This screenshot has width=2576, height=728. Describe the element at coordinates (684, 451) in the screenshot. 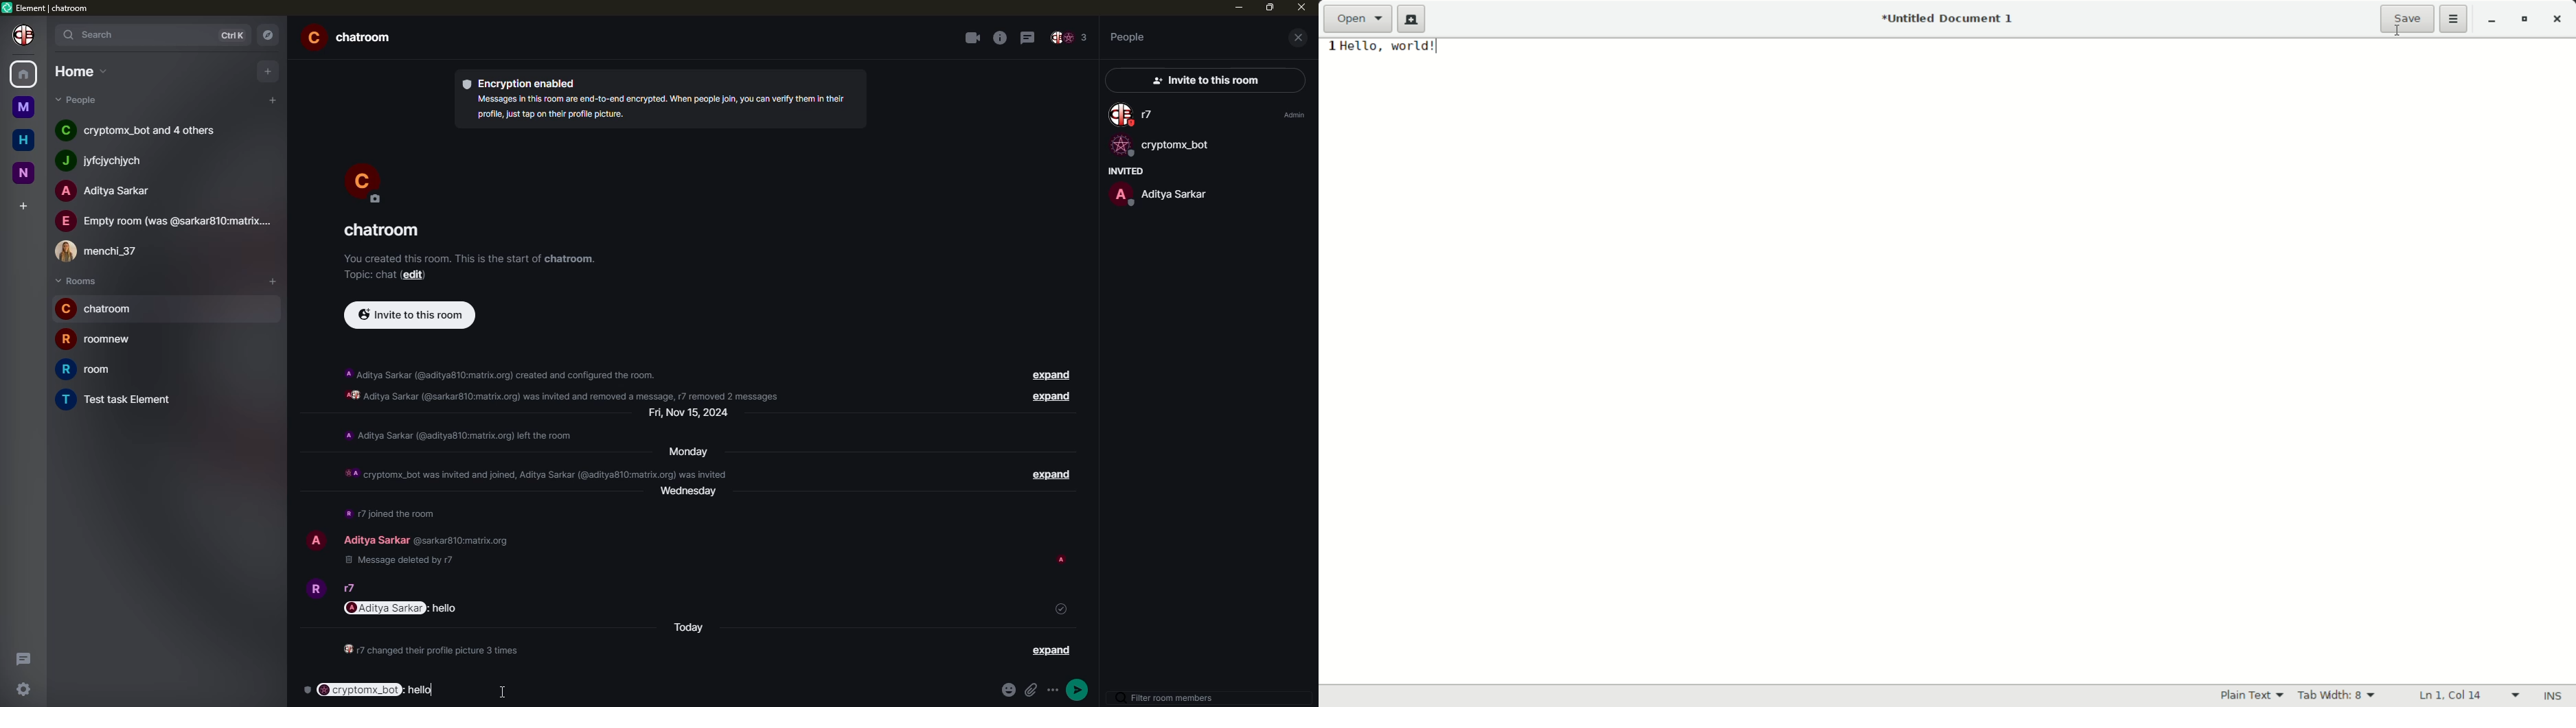

I see `day` at that location.